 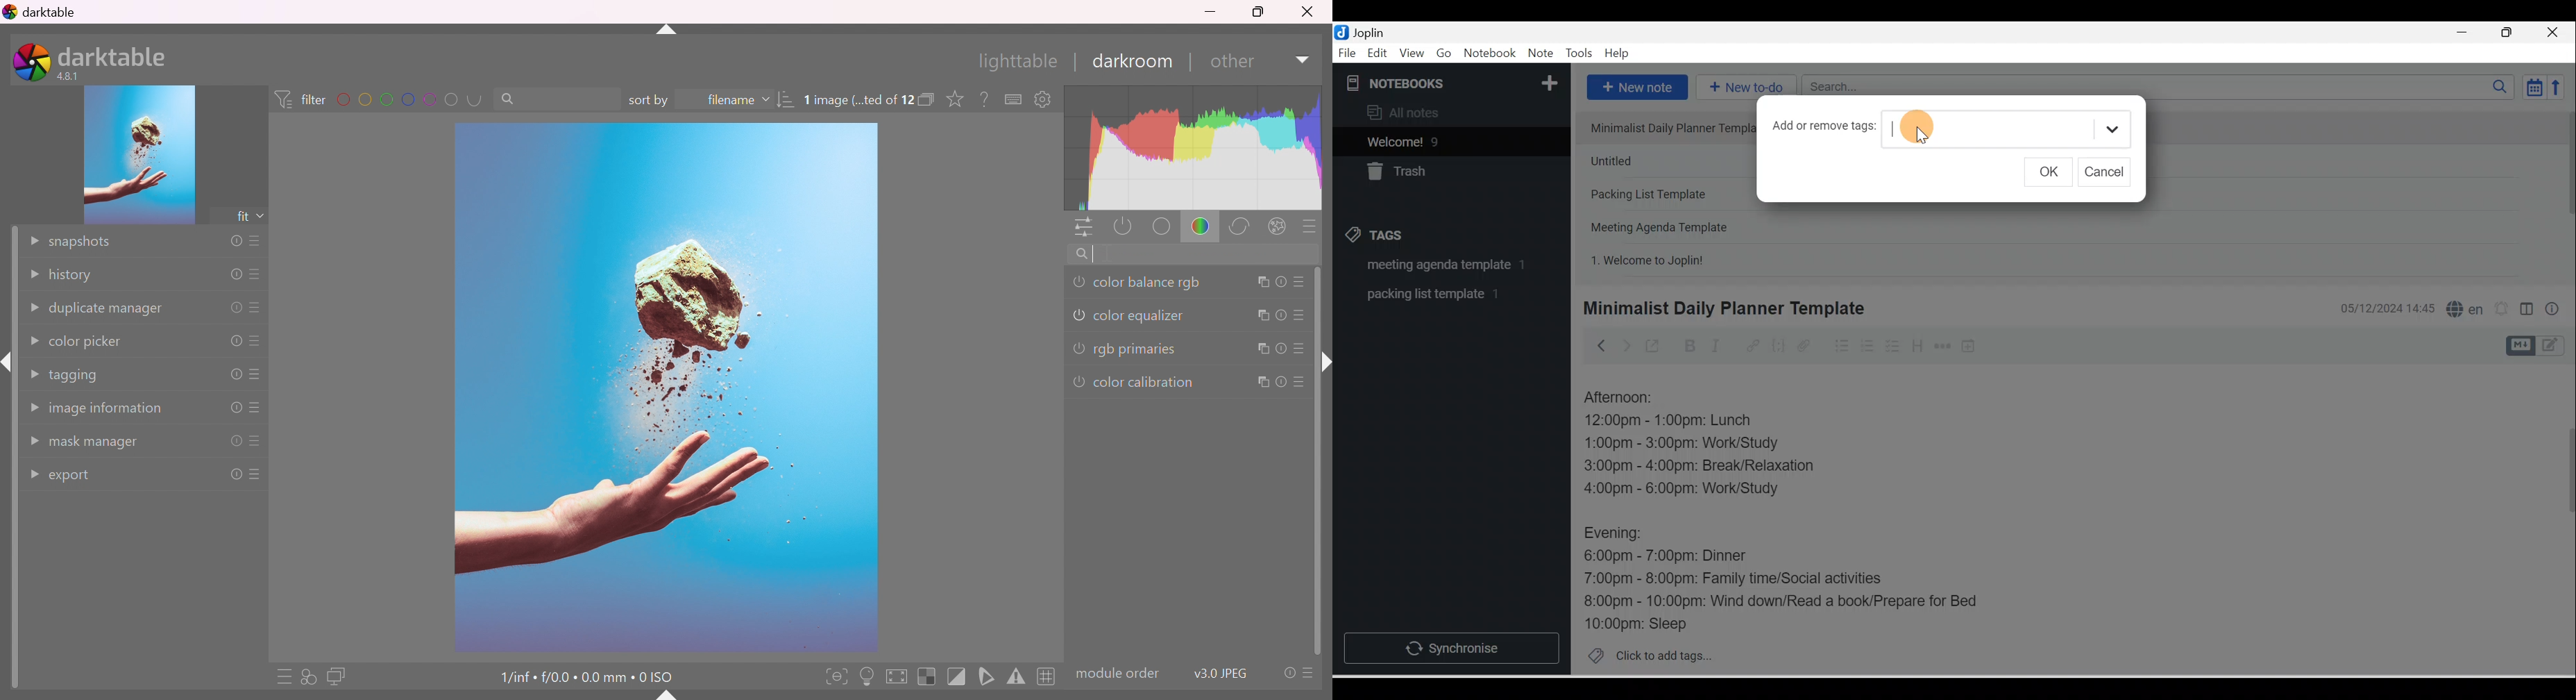 What do you see at coordinates (1617, 54) in the screenshot?
I see `Help` at bounding box center [1617, 54].